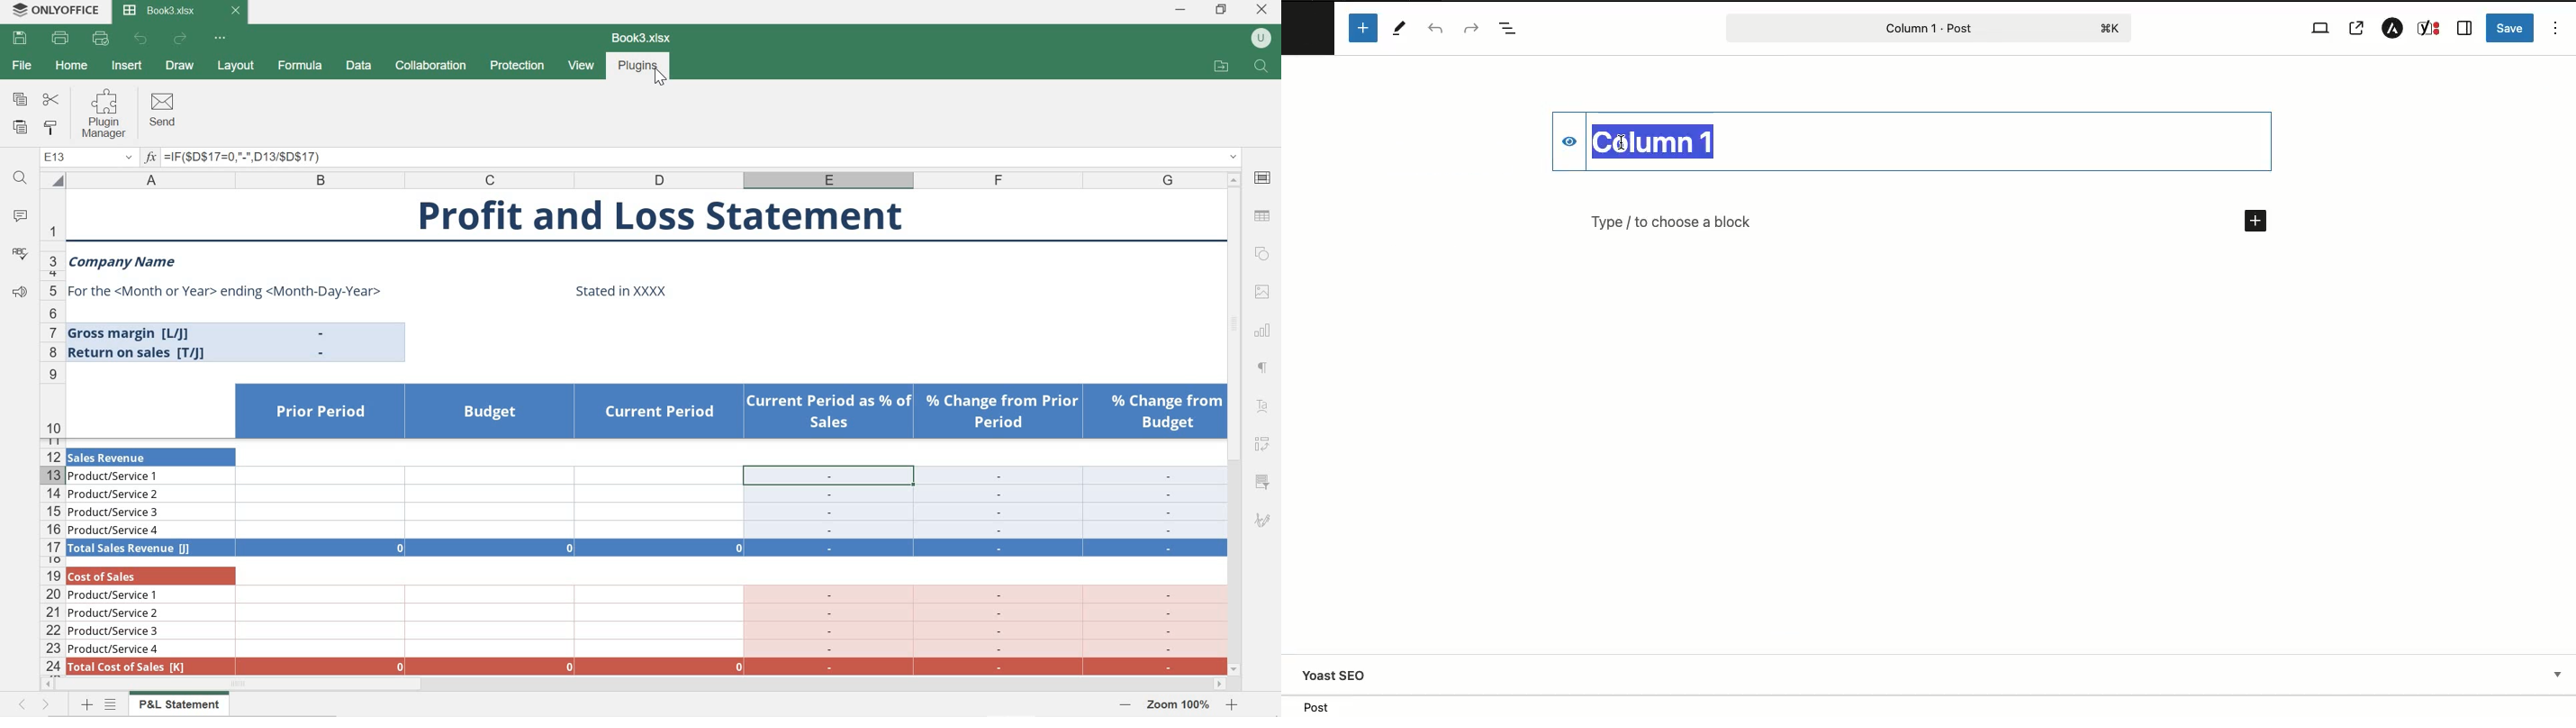 The image size is (2576, 728). I want to click on formula, so click(301, 67).